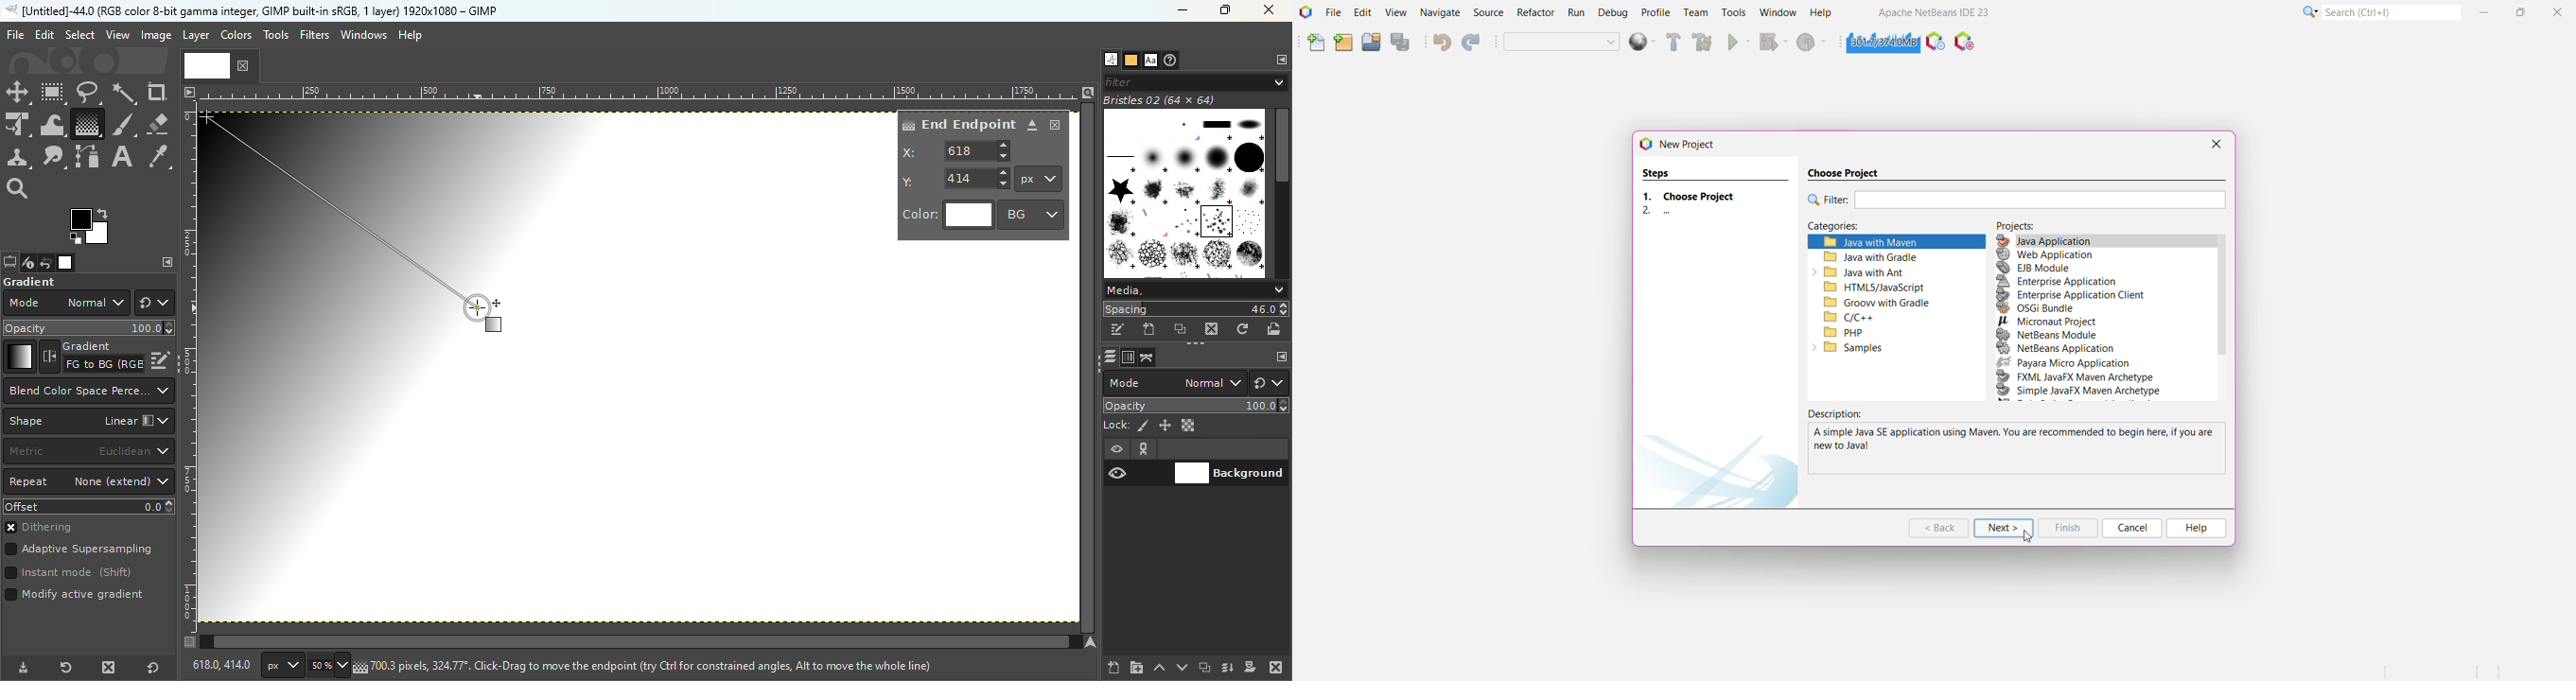 The height and width of the screenshot is (700, 2576). Describe the element at coordinates (651, 665) in the screenshot. I see `700.3 pixels 324.77 click drag to move the endpoint (try ctrl for constrained angles, alt to move the whole line)` at that location.